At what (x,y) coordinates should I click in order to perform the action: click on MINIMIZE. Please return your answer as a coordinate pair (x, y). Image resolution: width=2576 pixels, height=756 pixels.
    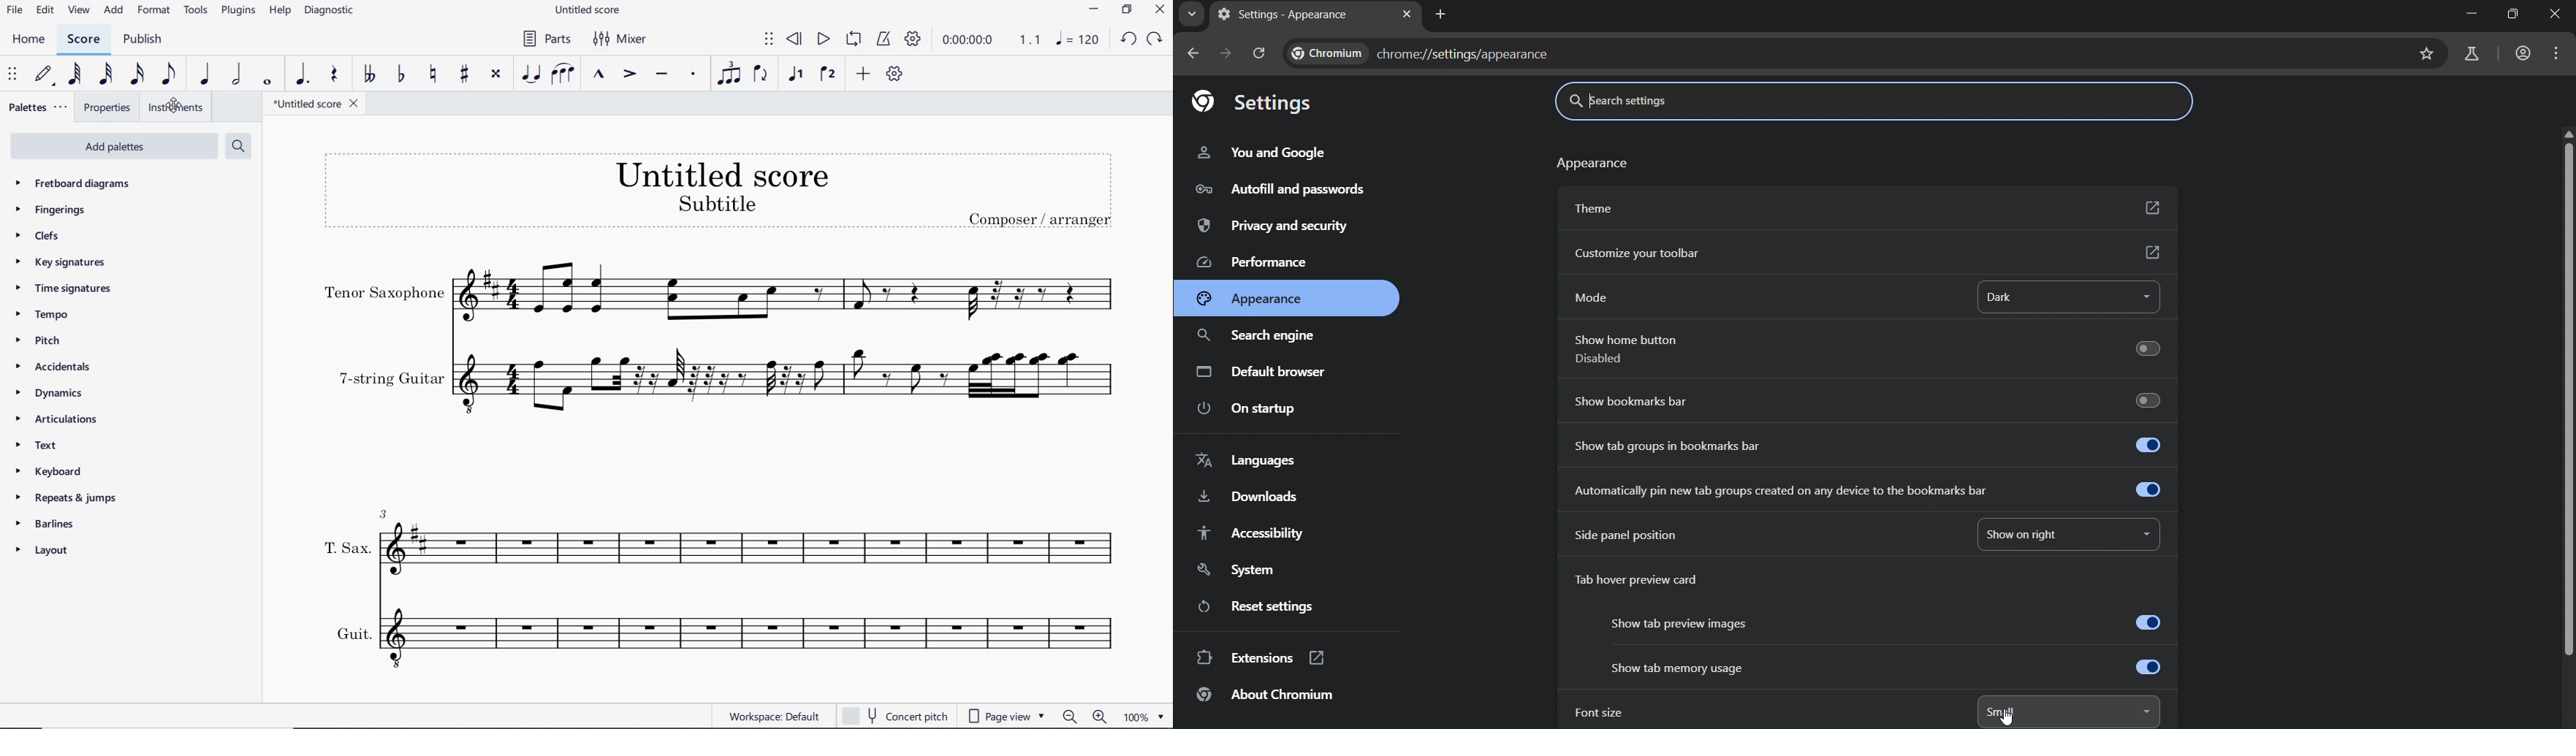
    Looking at the image, I should click on (1095, 10).